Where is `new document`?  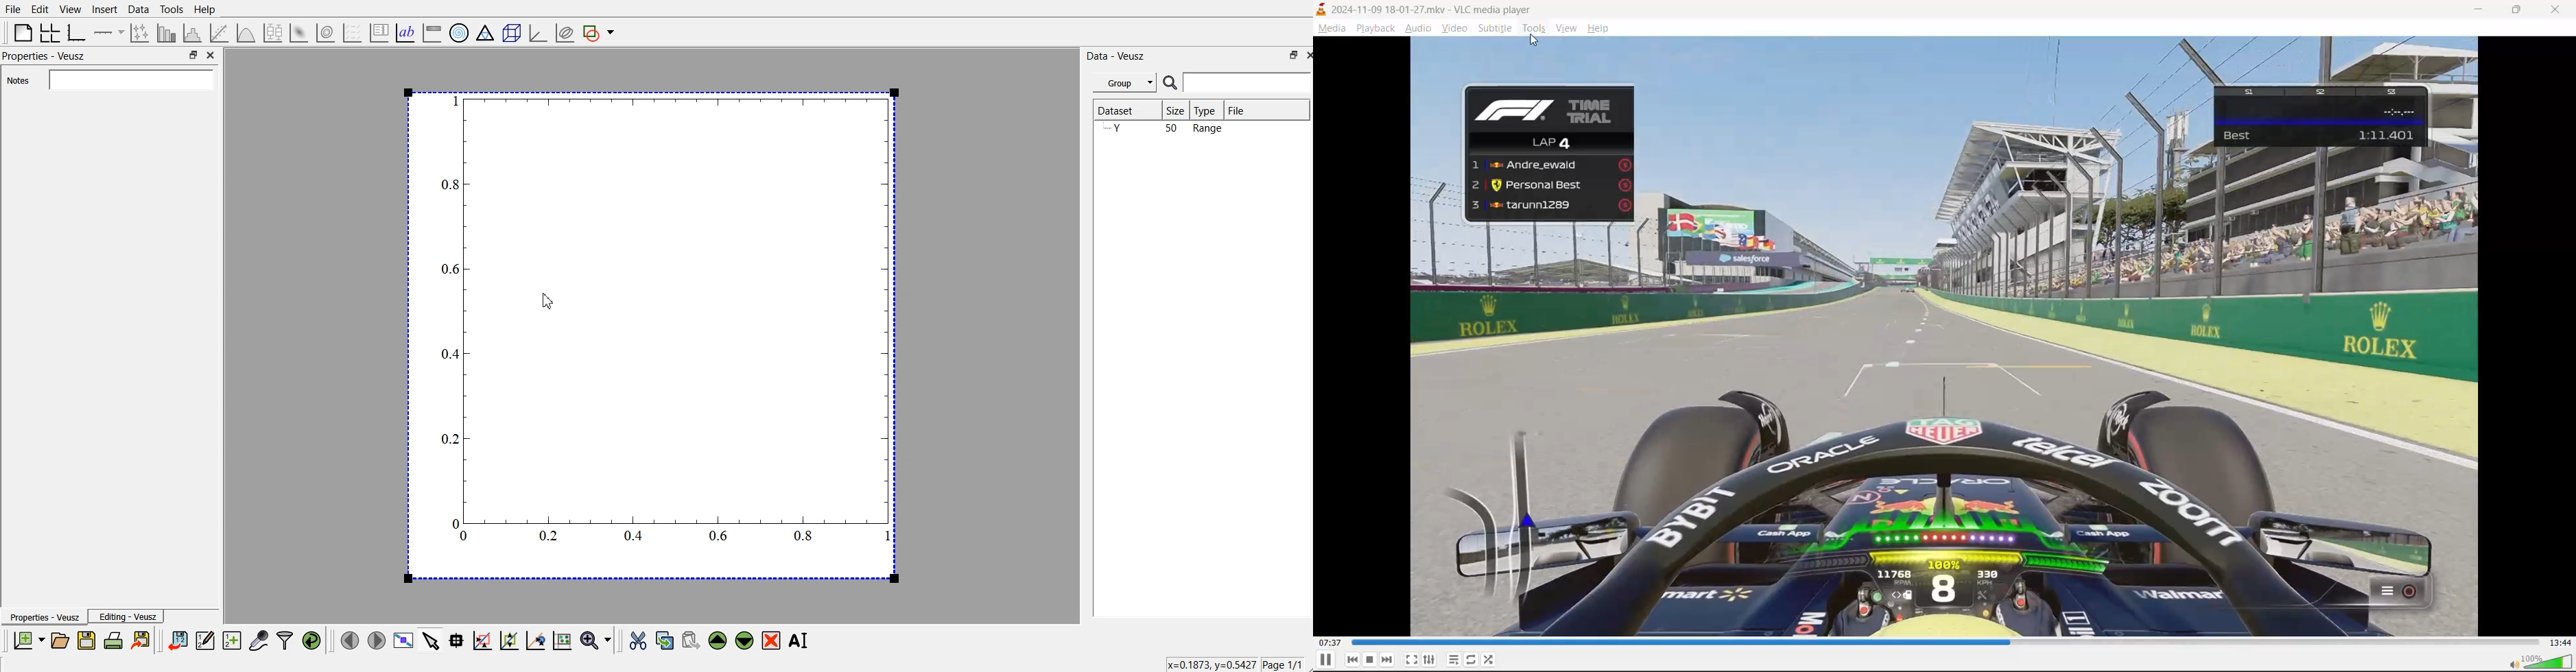 new document is located at coordinates (30, 640).